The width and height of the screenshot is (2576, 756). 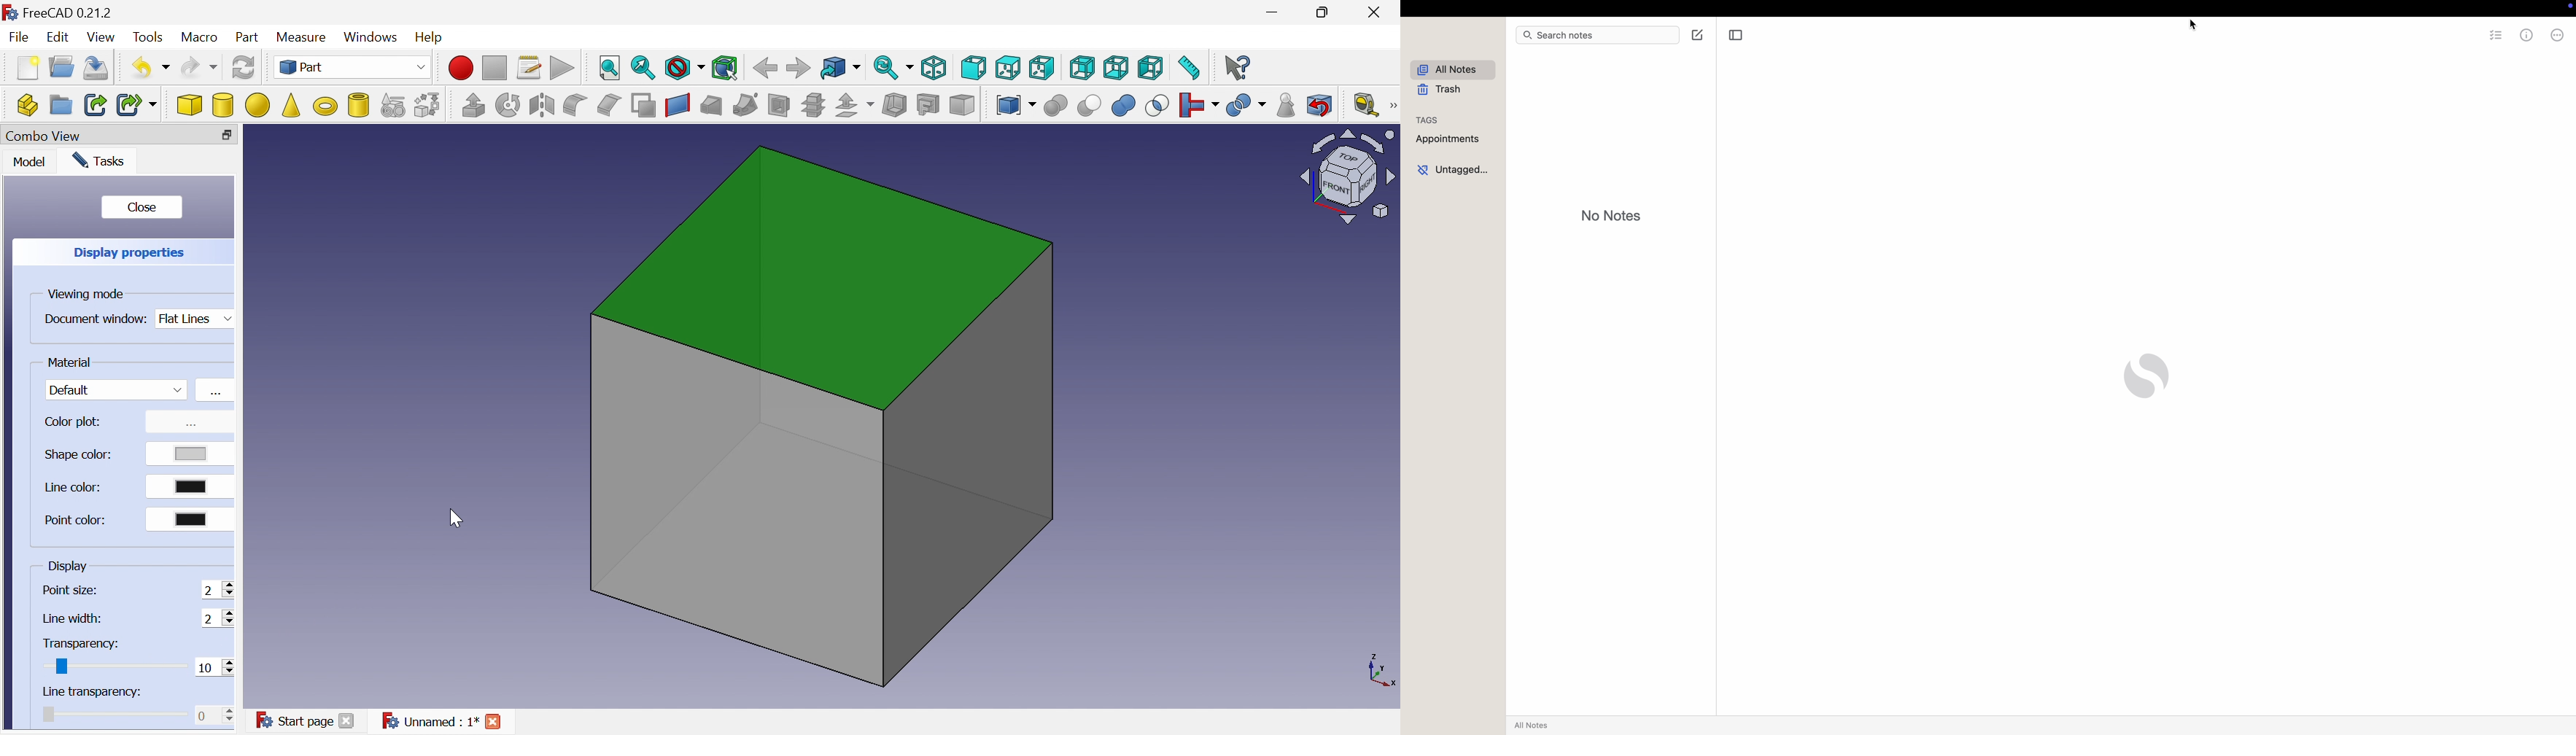 What do you see at coordinates (74, 618) in the screenshot?
I see `Line width` at bounding box center [74, 618].